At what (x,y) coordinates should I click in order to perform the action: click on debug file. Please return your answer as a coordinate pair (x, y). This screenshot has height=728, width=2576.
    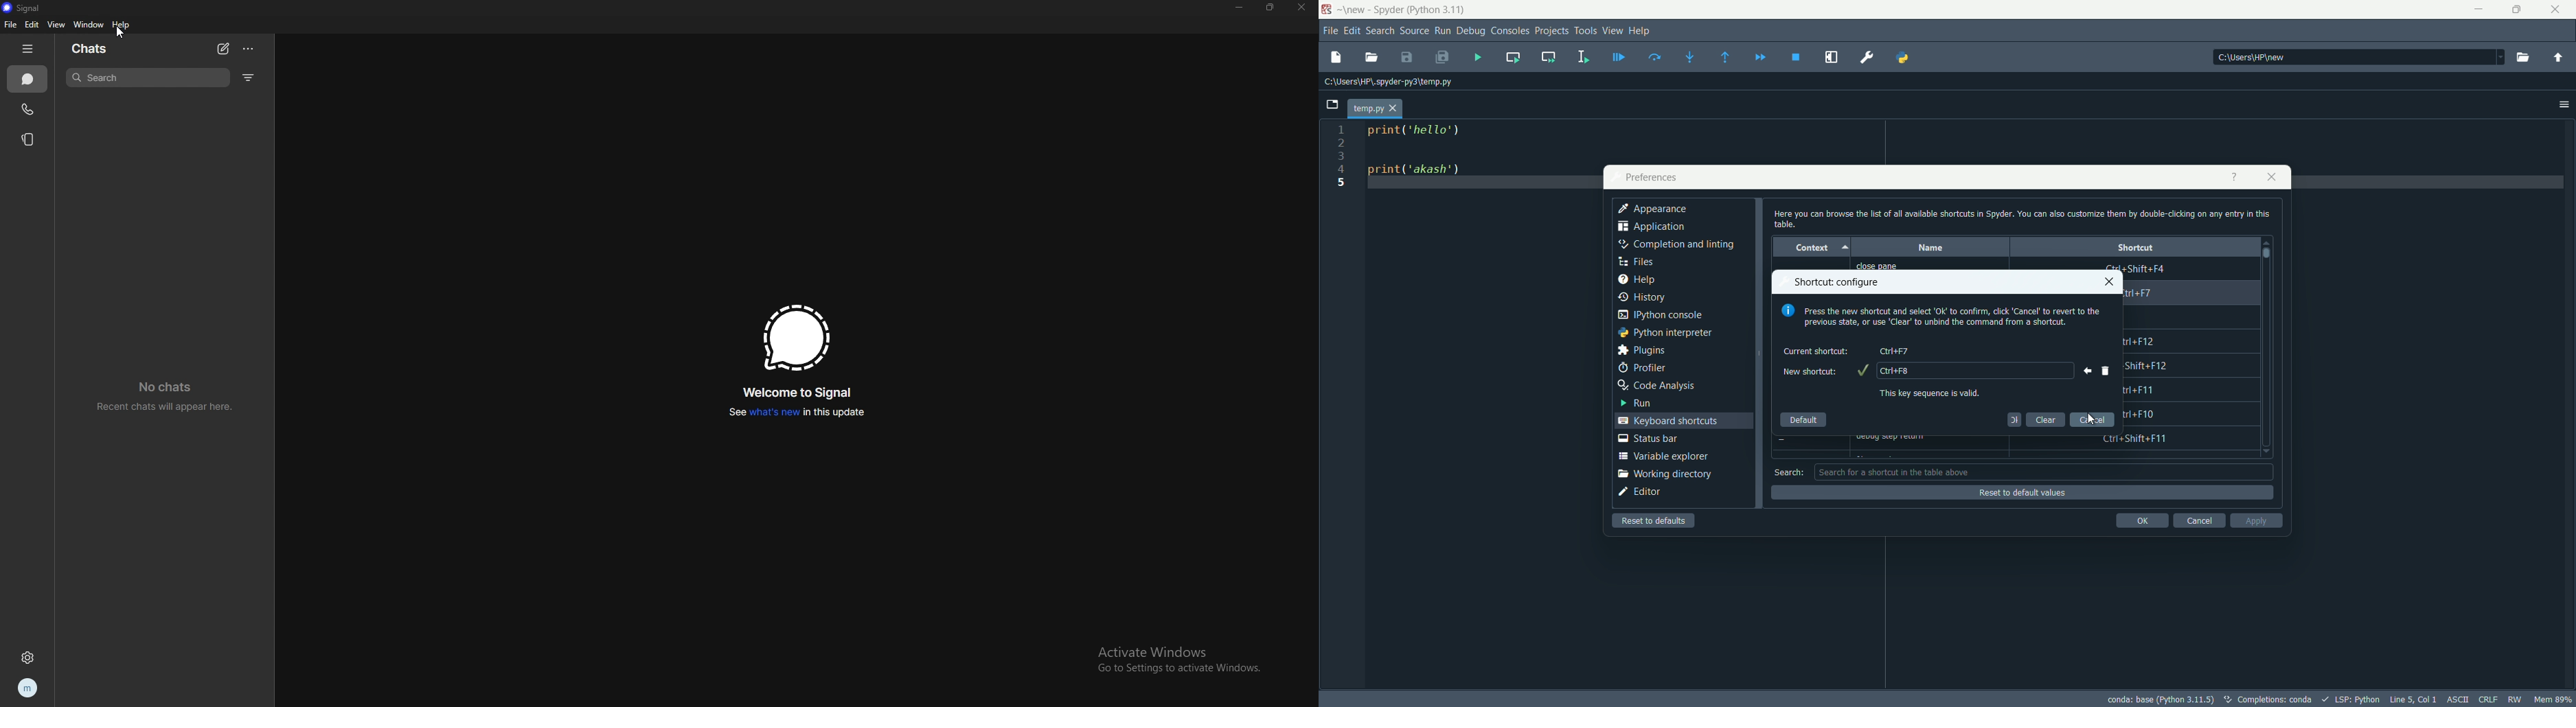
    Looking at the image, I should click on (1477, 58).